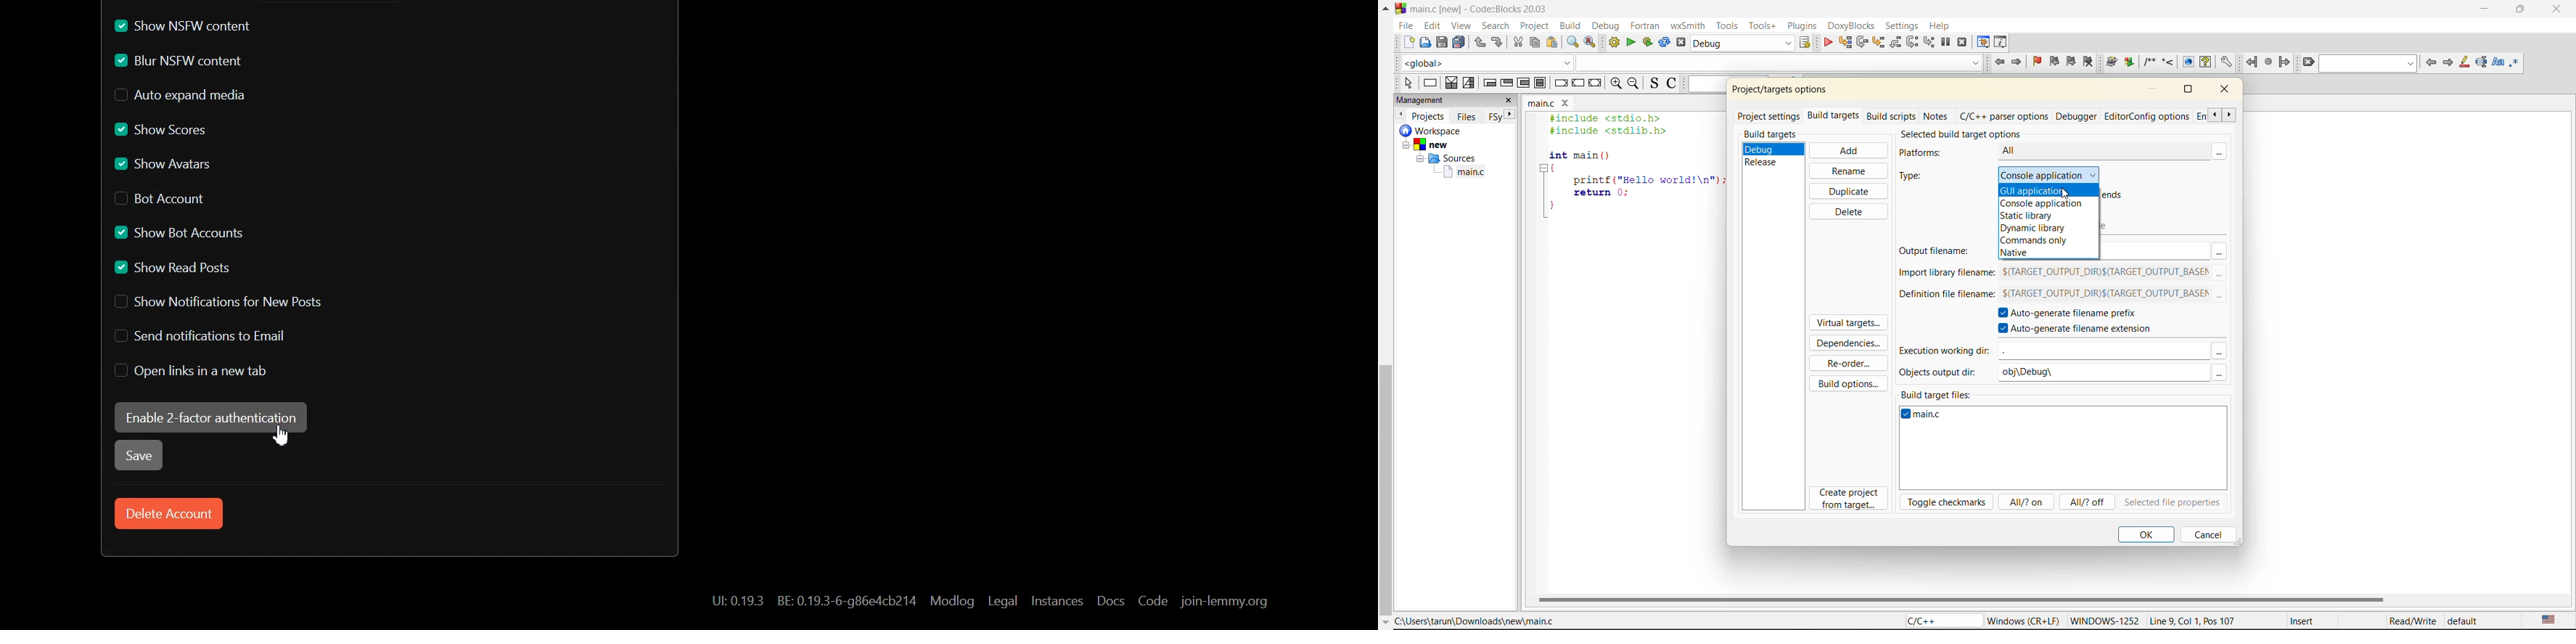  Describe the element at coordinates (1645, 24) in the screenshot. I see `fortran` at that location.